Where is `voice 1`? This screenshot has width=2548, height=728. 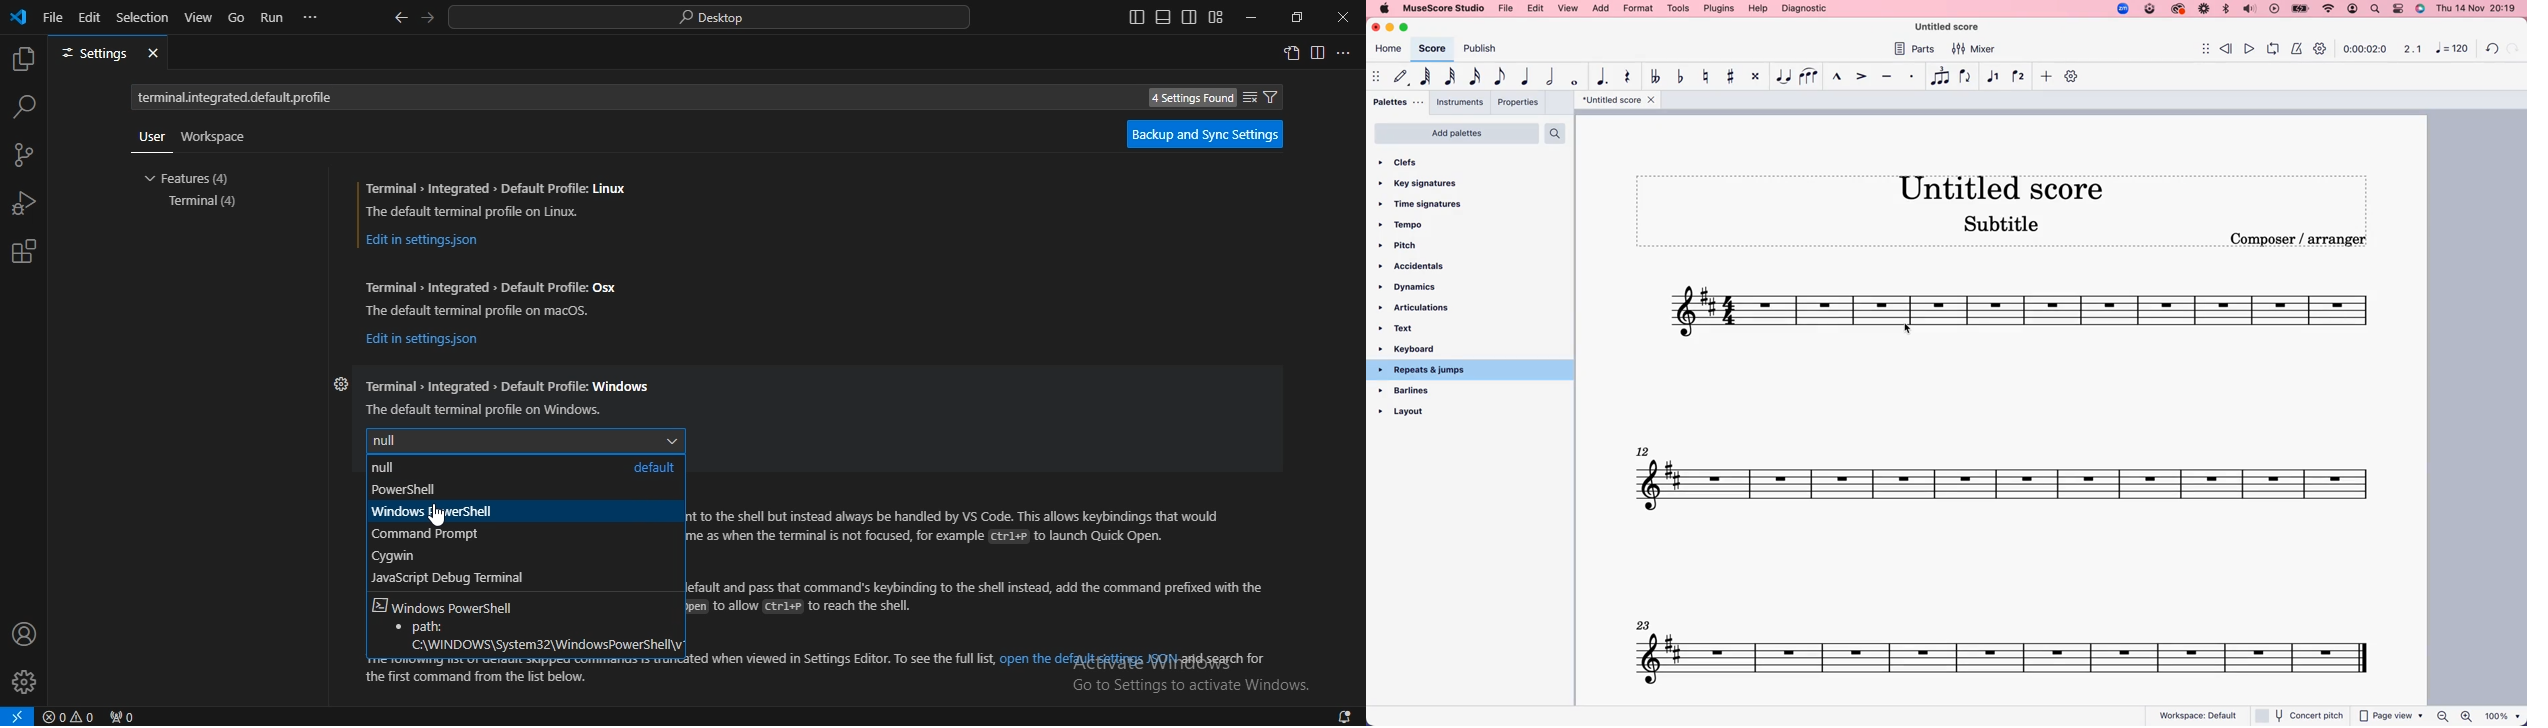 voice 1 is located at coordinates (1993, 77).